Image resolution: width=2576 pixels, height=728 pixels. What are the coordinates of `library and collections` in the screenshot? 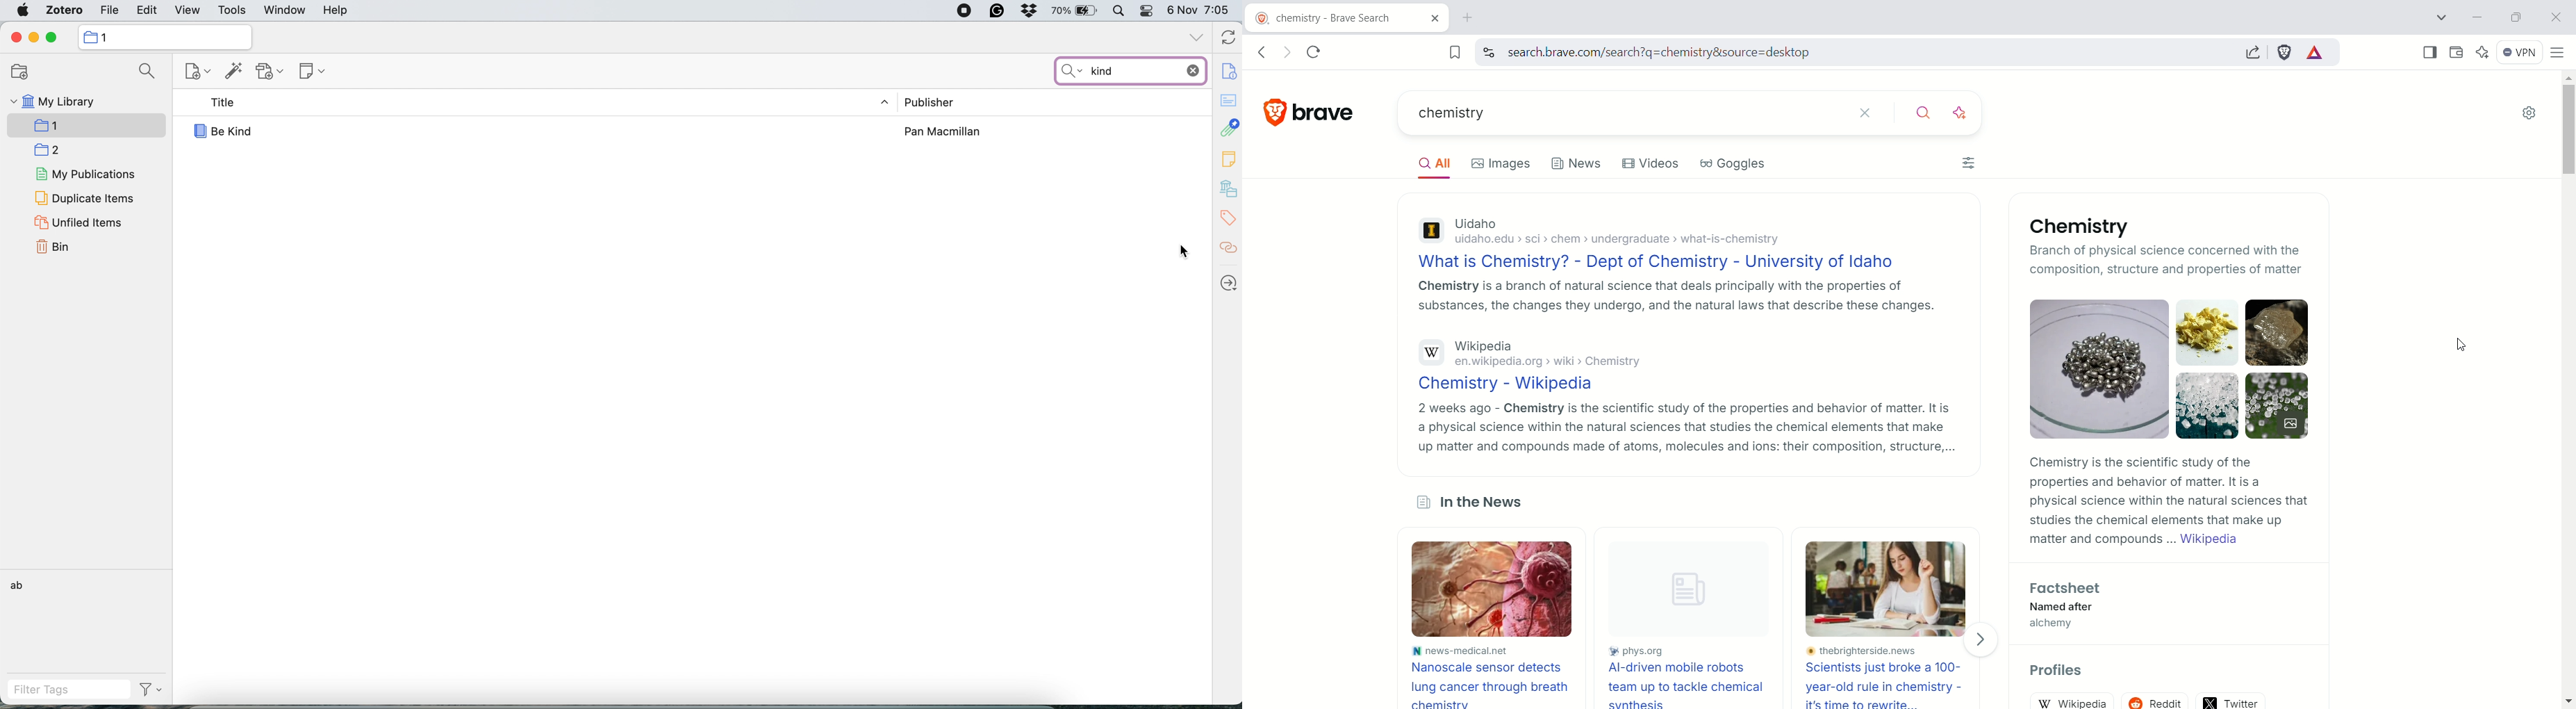 It's located at (1228, 189).